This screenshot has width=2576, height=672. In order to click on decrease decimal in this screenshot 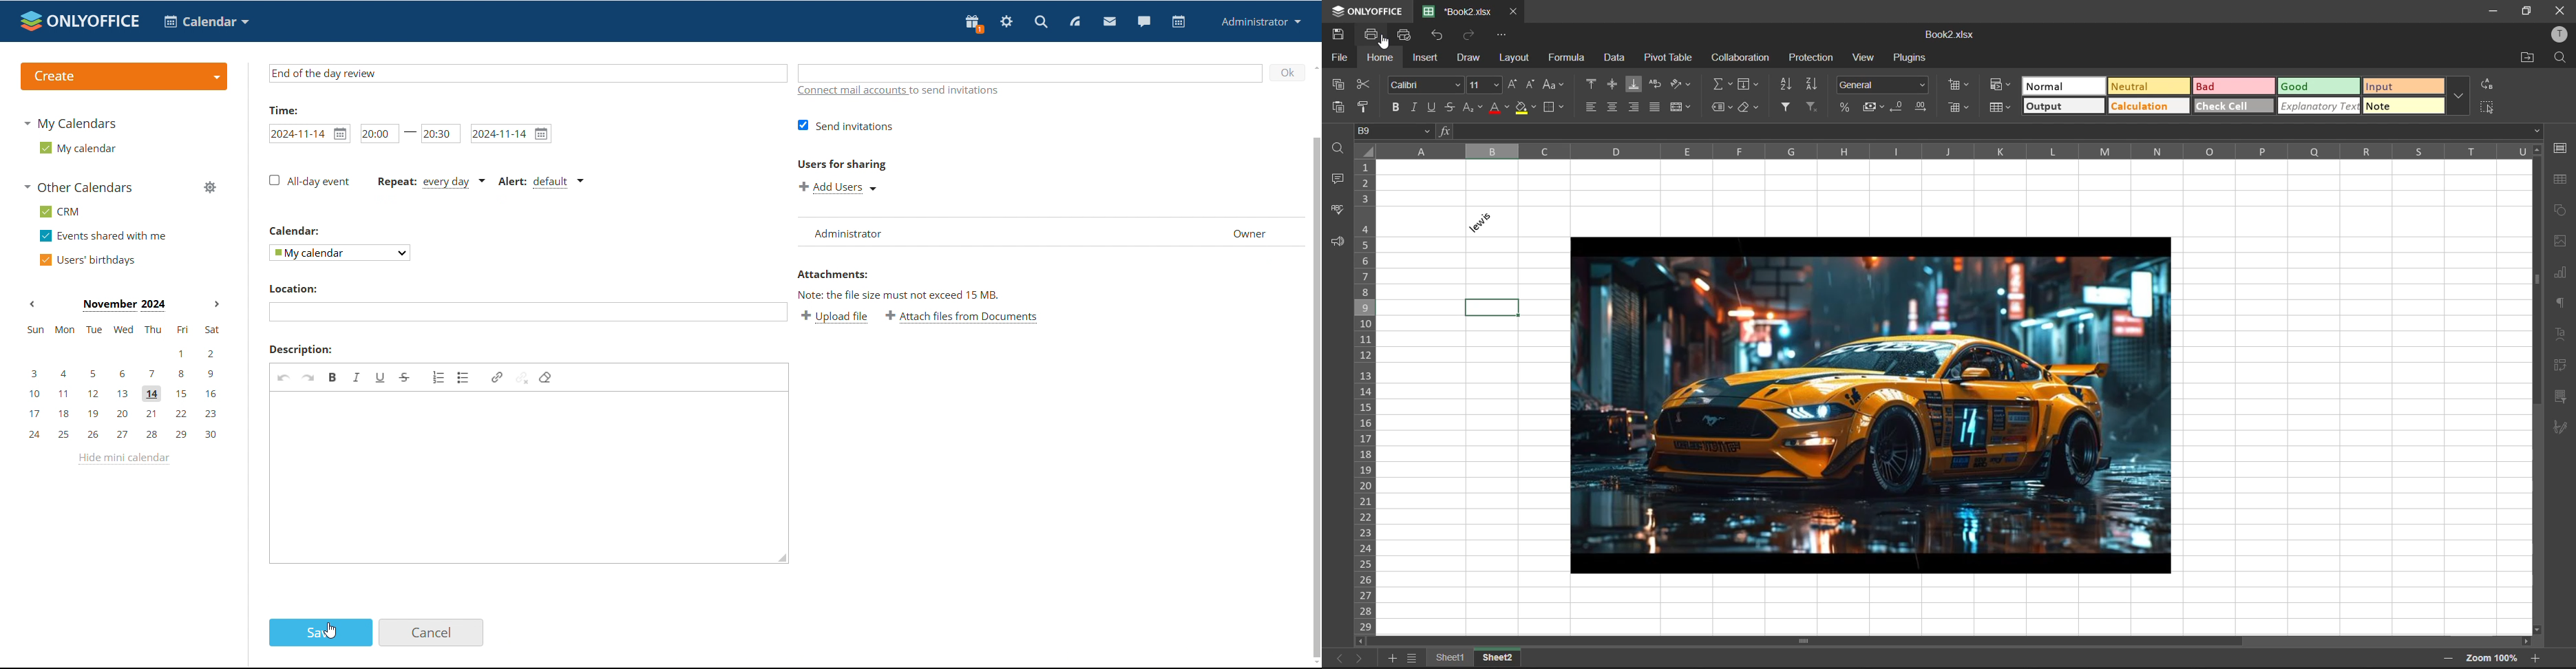, I will do `click(1900, 107)`.